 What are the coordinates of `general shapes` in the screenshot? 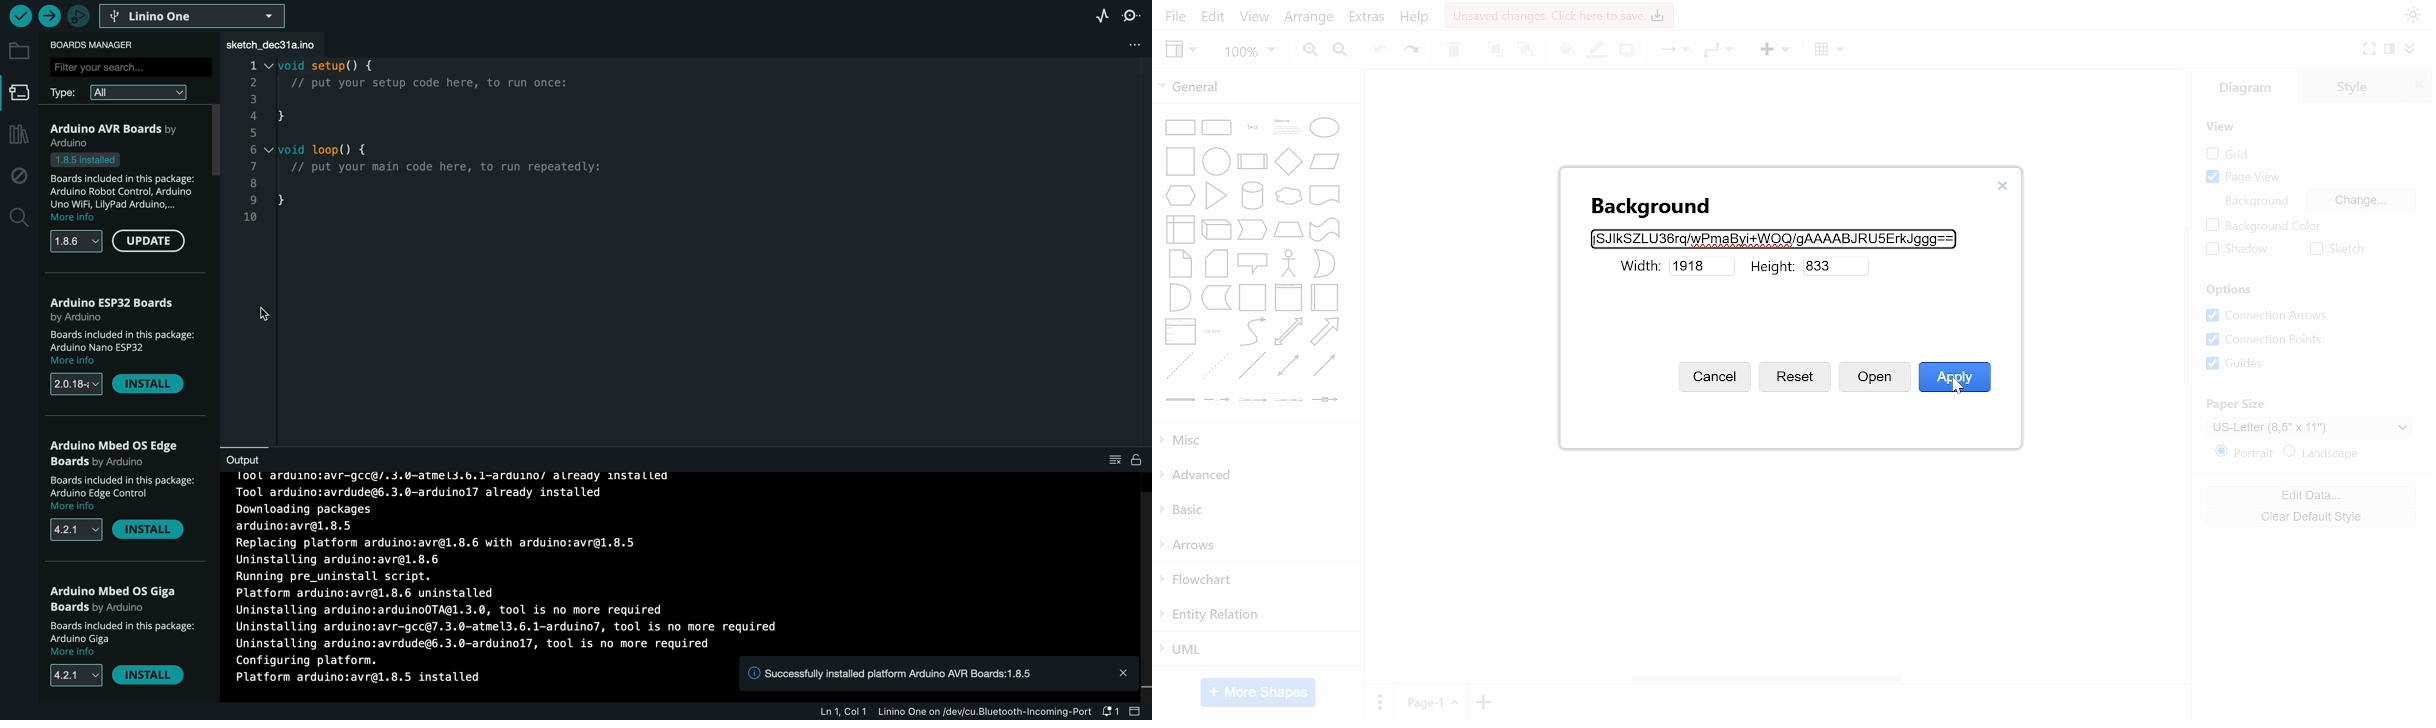 It's located at (1325, 400).